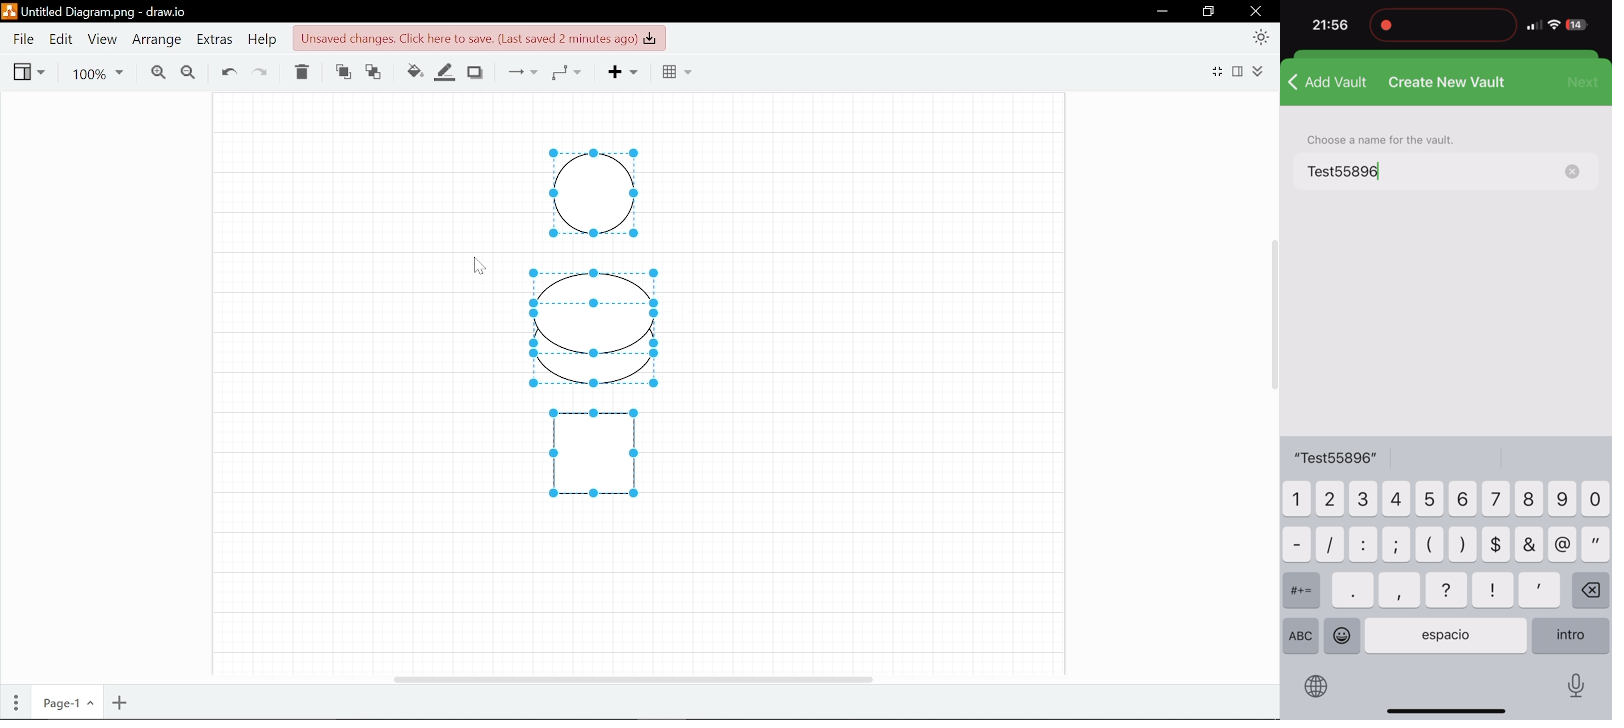 The image size is (1624, 728). Describe the element at coordinates (264, 72) in the screenshot. I see `Redo` at that location.